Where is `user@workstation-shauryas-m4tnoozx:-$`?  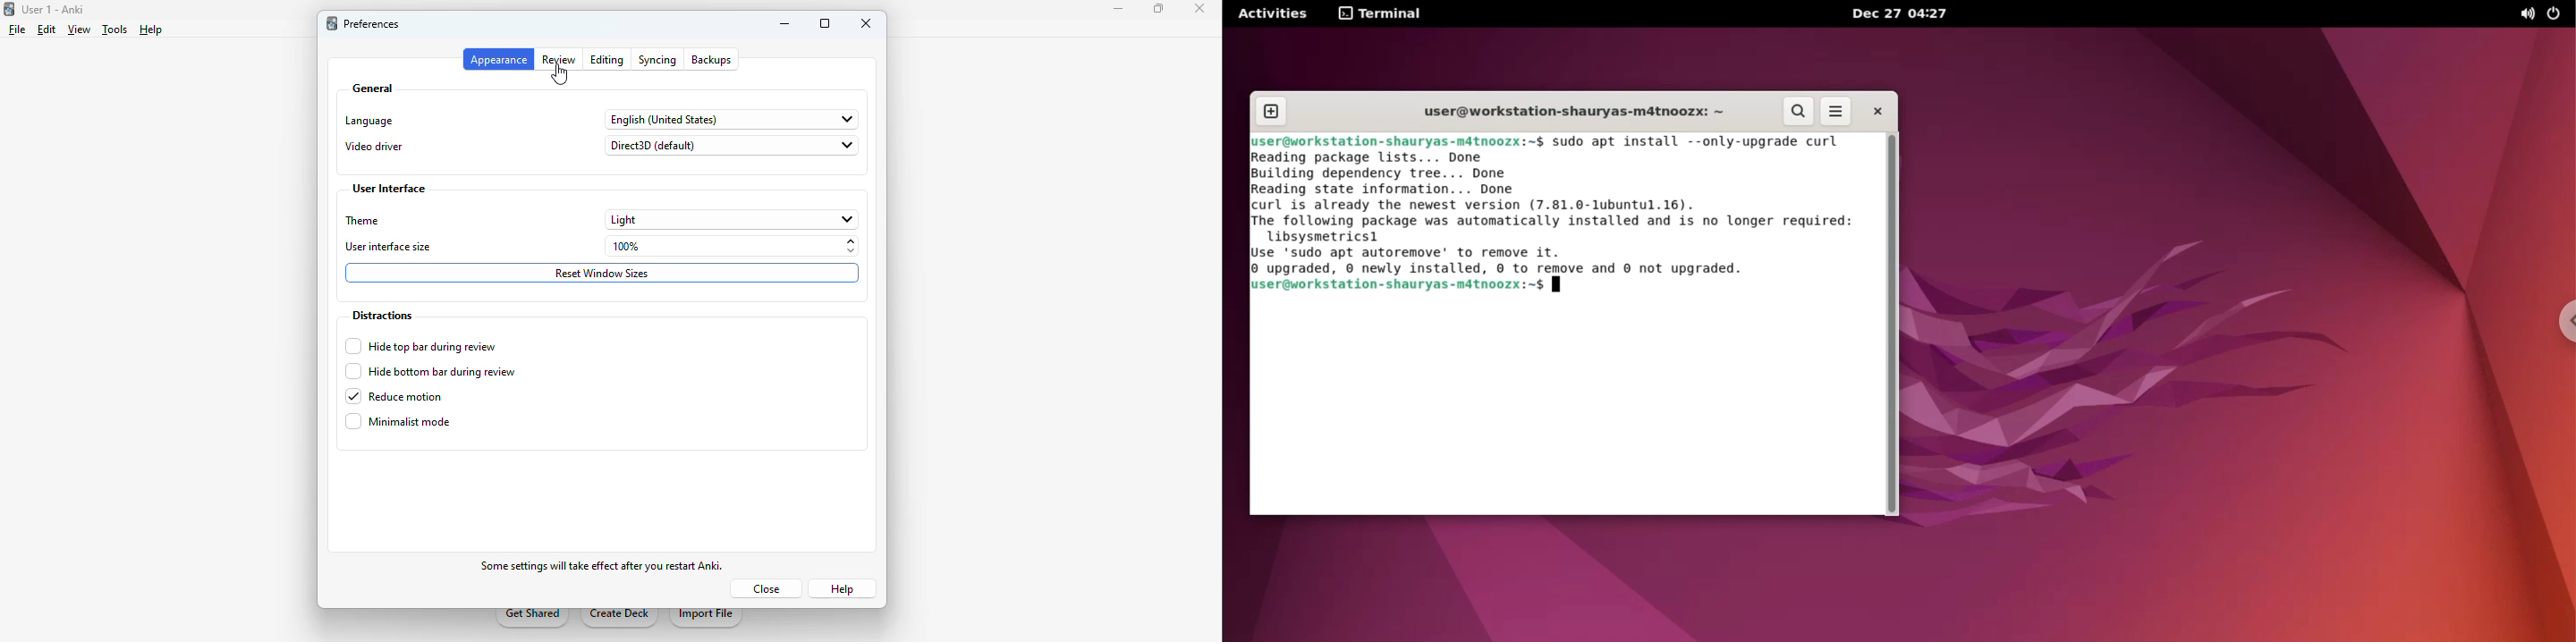
user@workstation-shauryas-m4tnoozx:-$ is located at coordinates (1572, 114).